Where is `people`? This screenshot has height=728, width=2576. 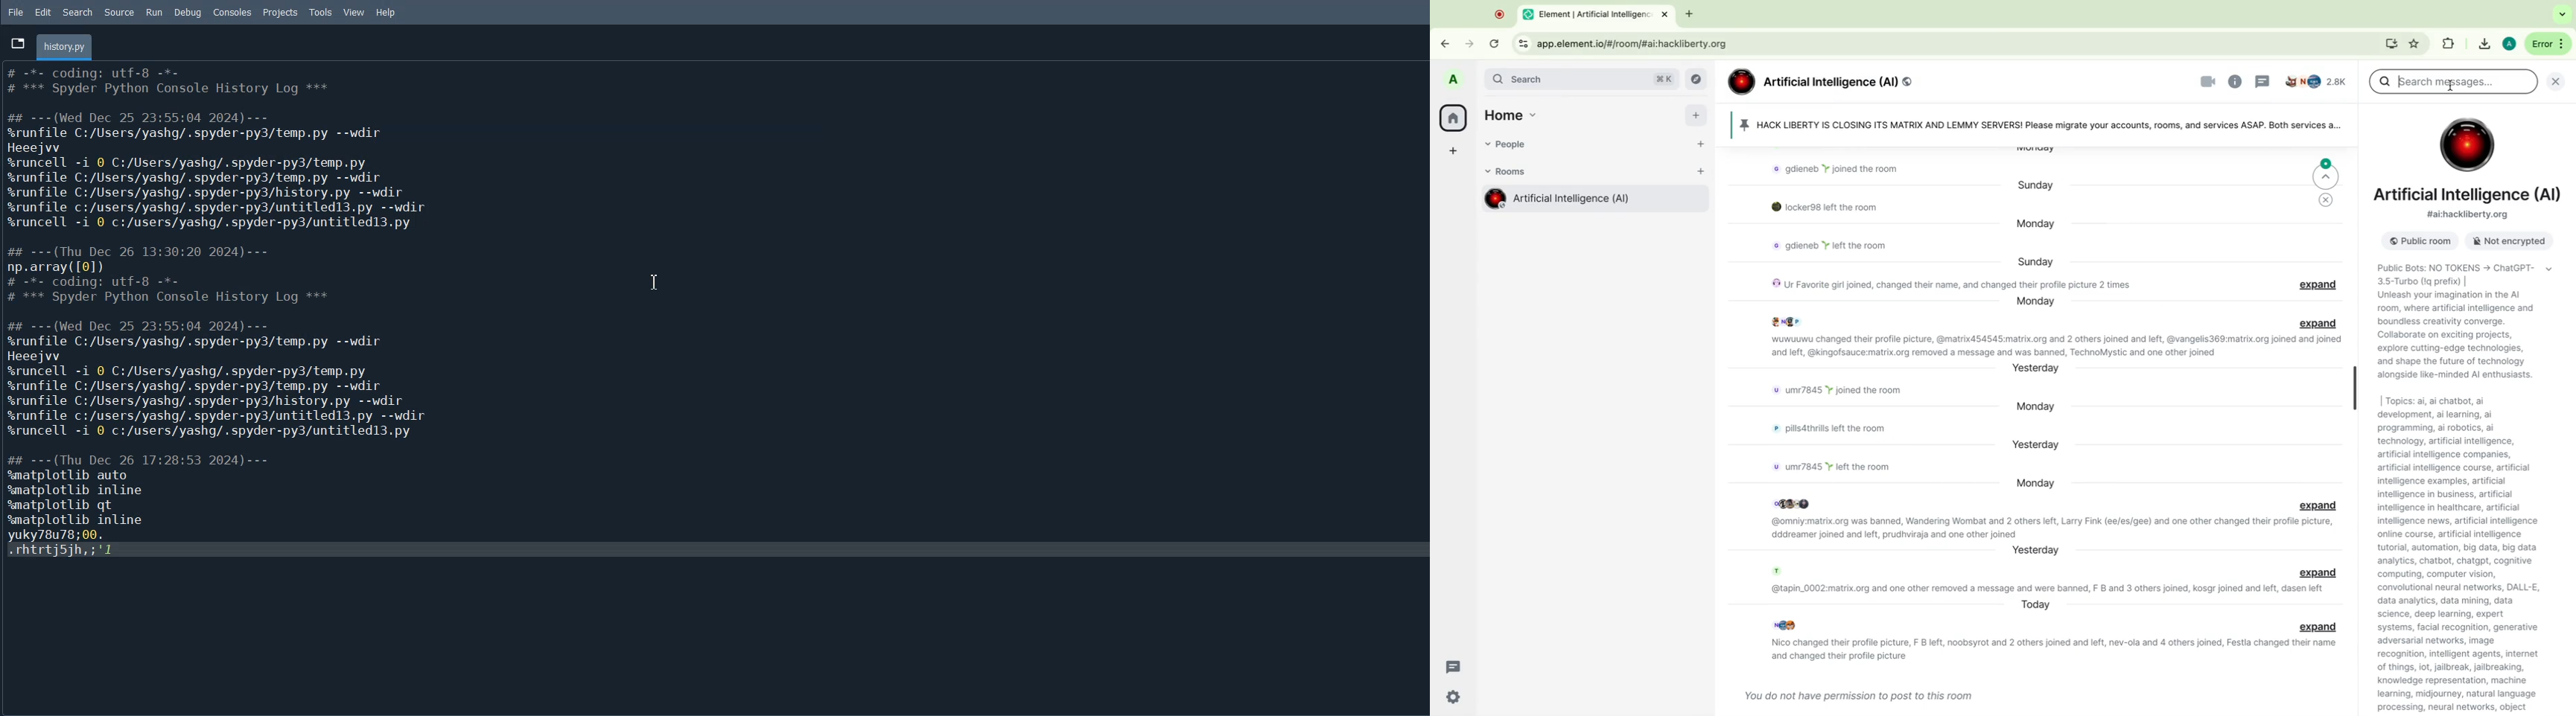
people is located at coordinates (2317, 83).